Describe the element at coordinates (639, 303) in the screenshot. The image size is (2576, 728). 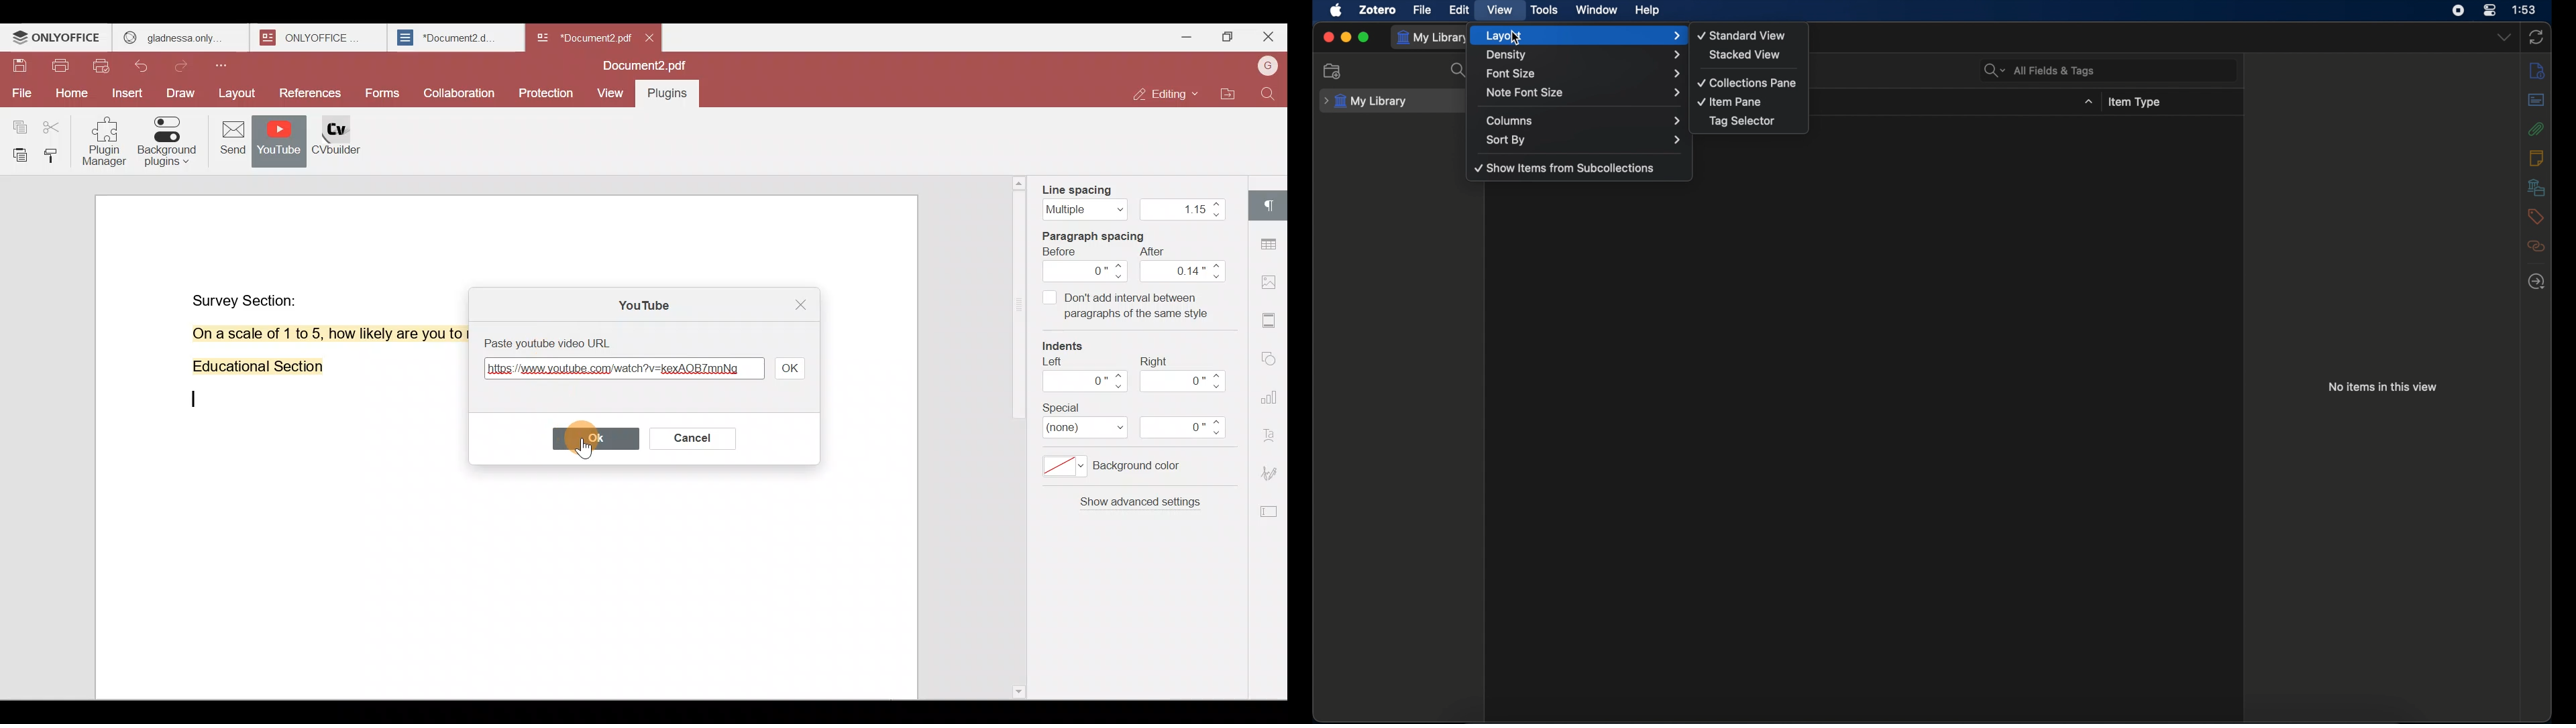
I see `YouTube` at that location.